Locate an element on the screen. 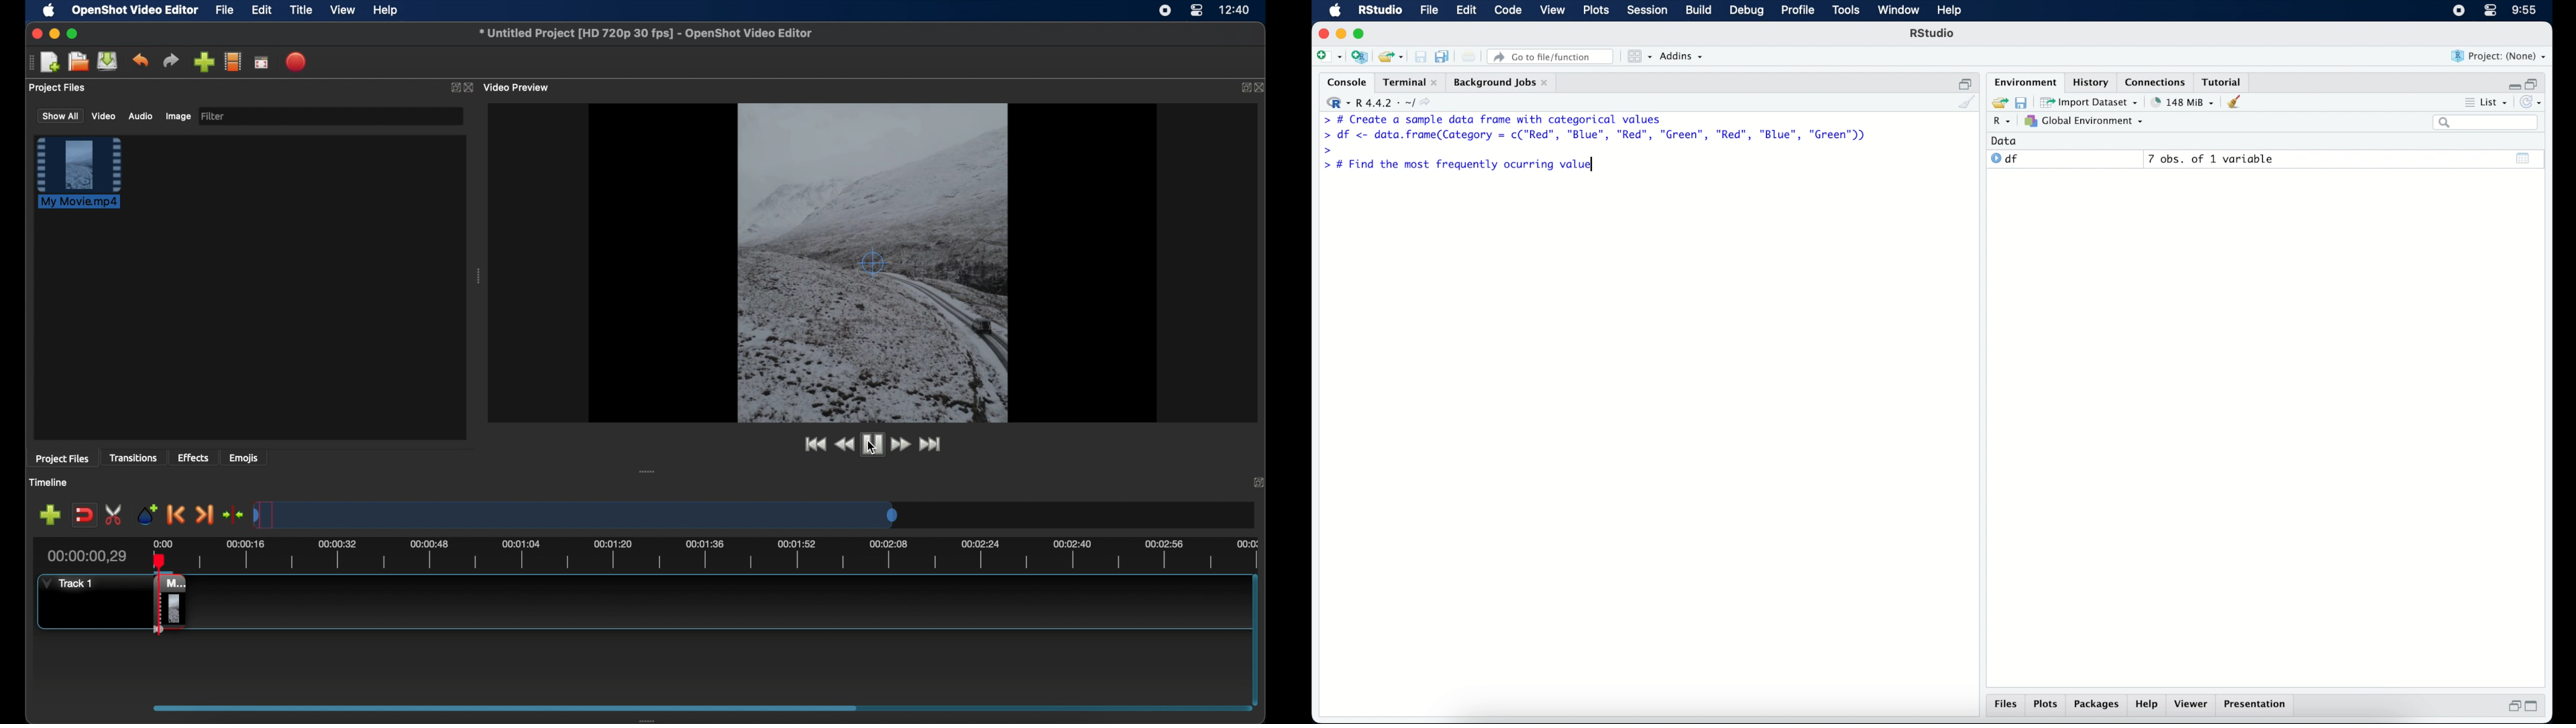 The height and width of the screenshot is (728, 2576). project files is located at coordinates (62, 459).